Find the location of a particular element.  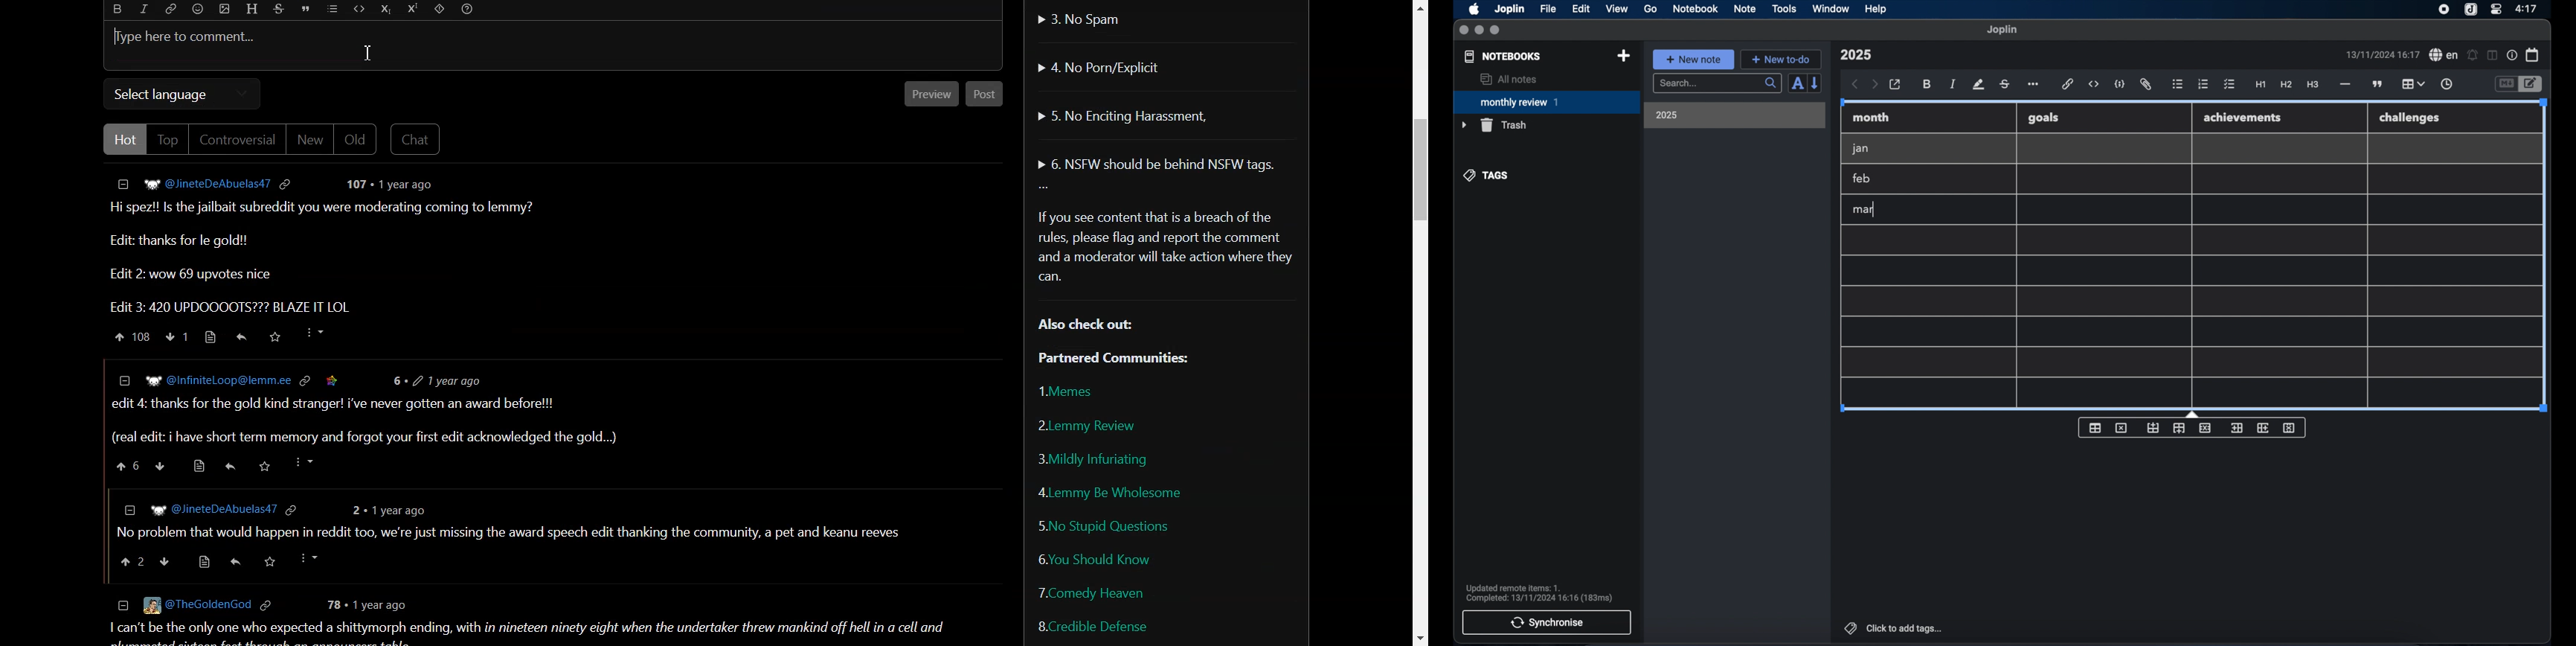

control center is located at coordinates (2495, 8).